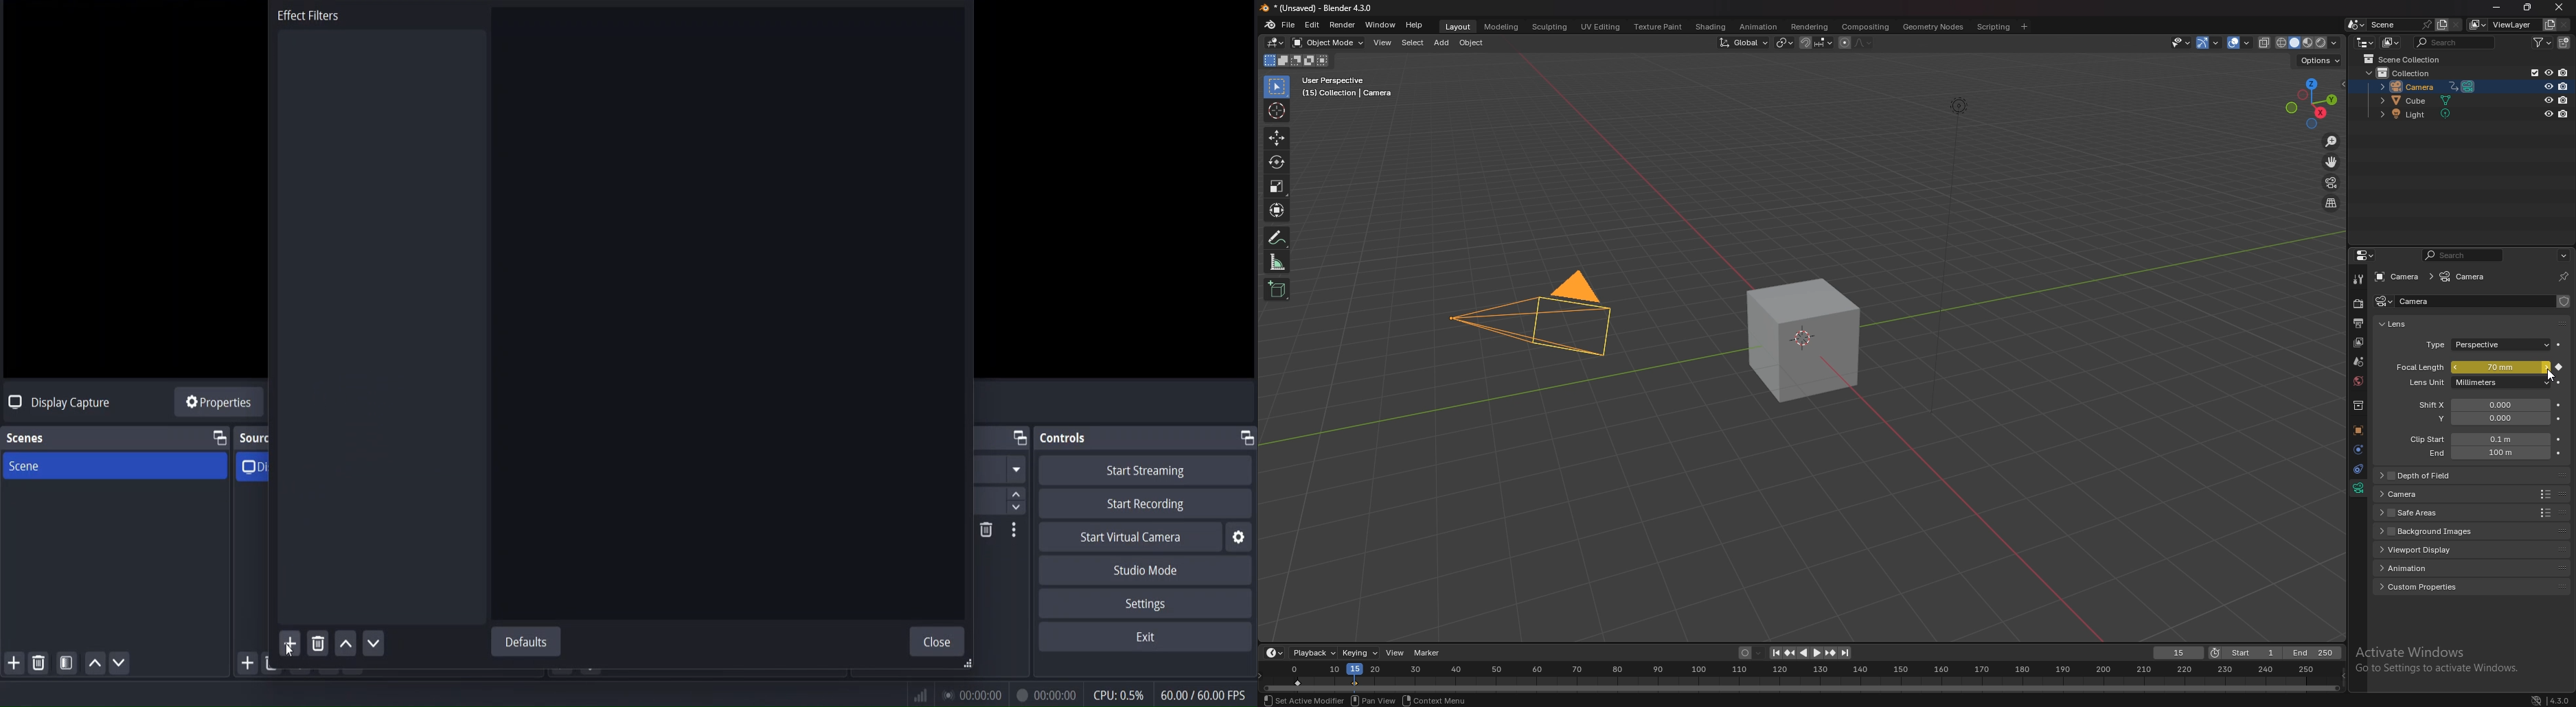  What do you see at coordinates (92, 666) in the screenshot?
I see `UP` at bounding box center [92, 666].